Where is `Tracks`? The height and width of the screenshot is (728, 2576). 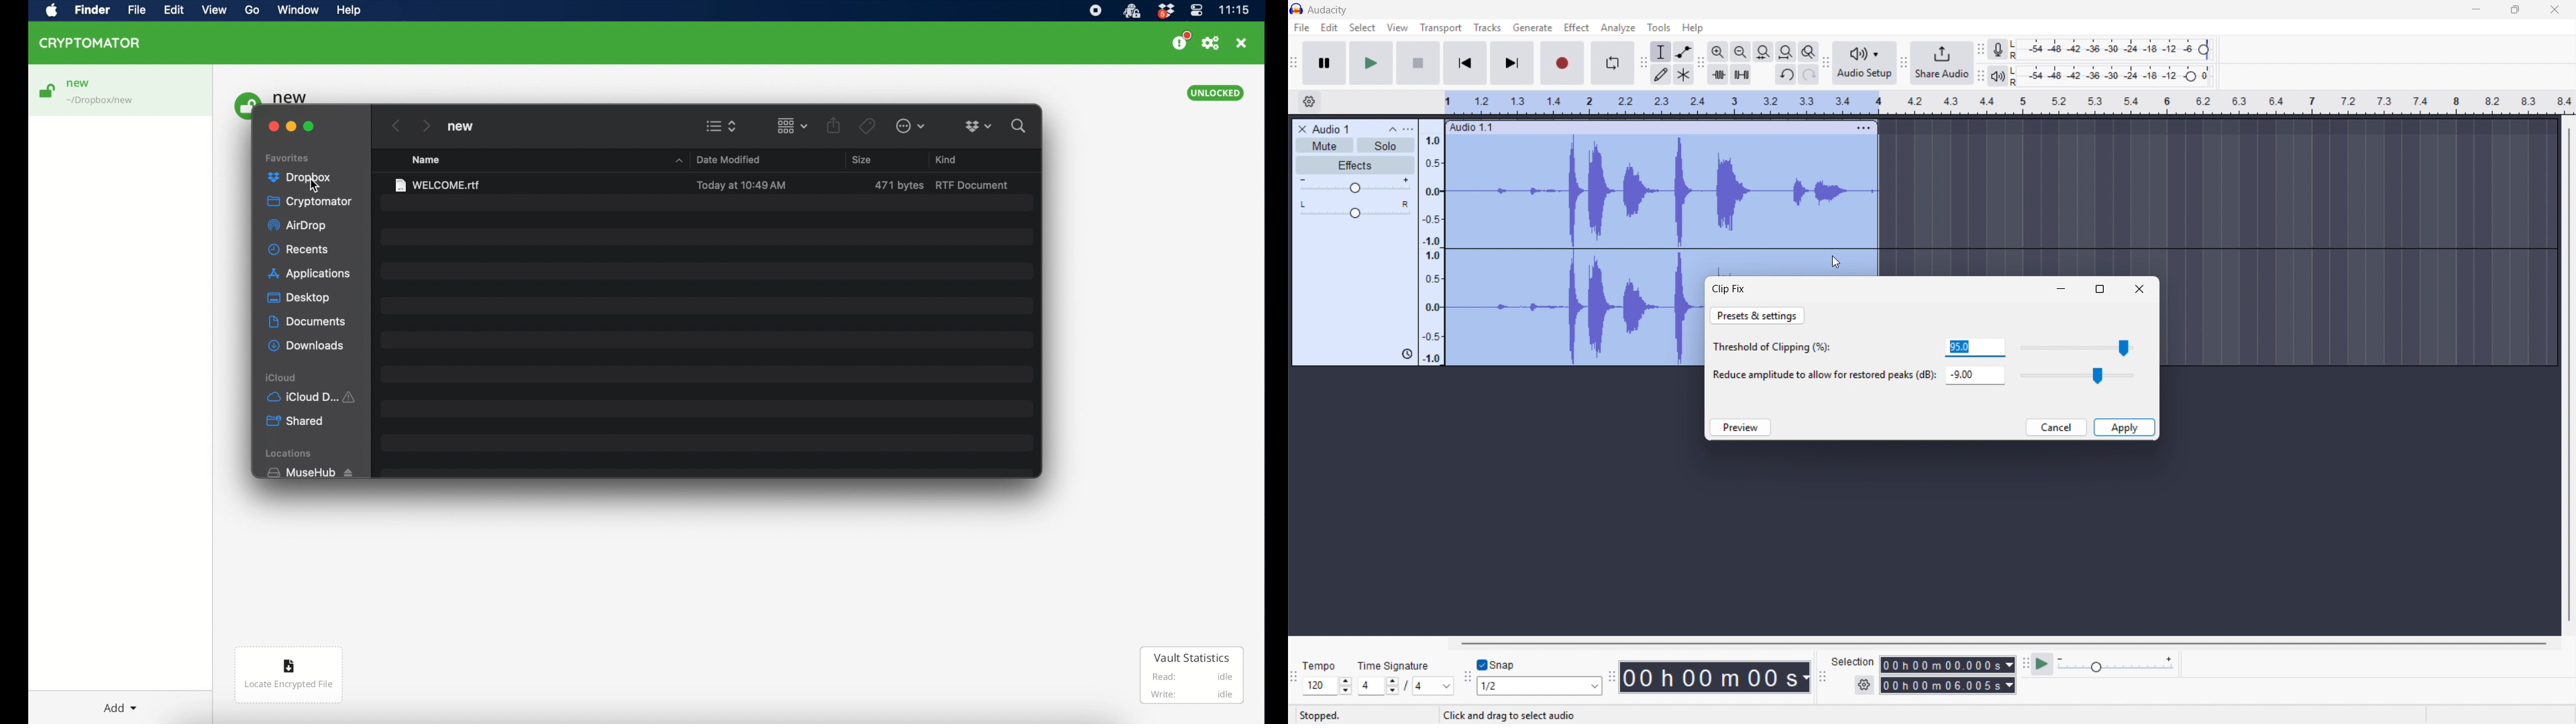 Tracks is located at coordinates (1487, 27).